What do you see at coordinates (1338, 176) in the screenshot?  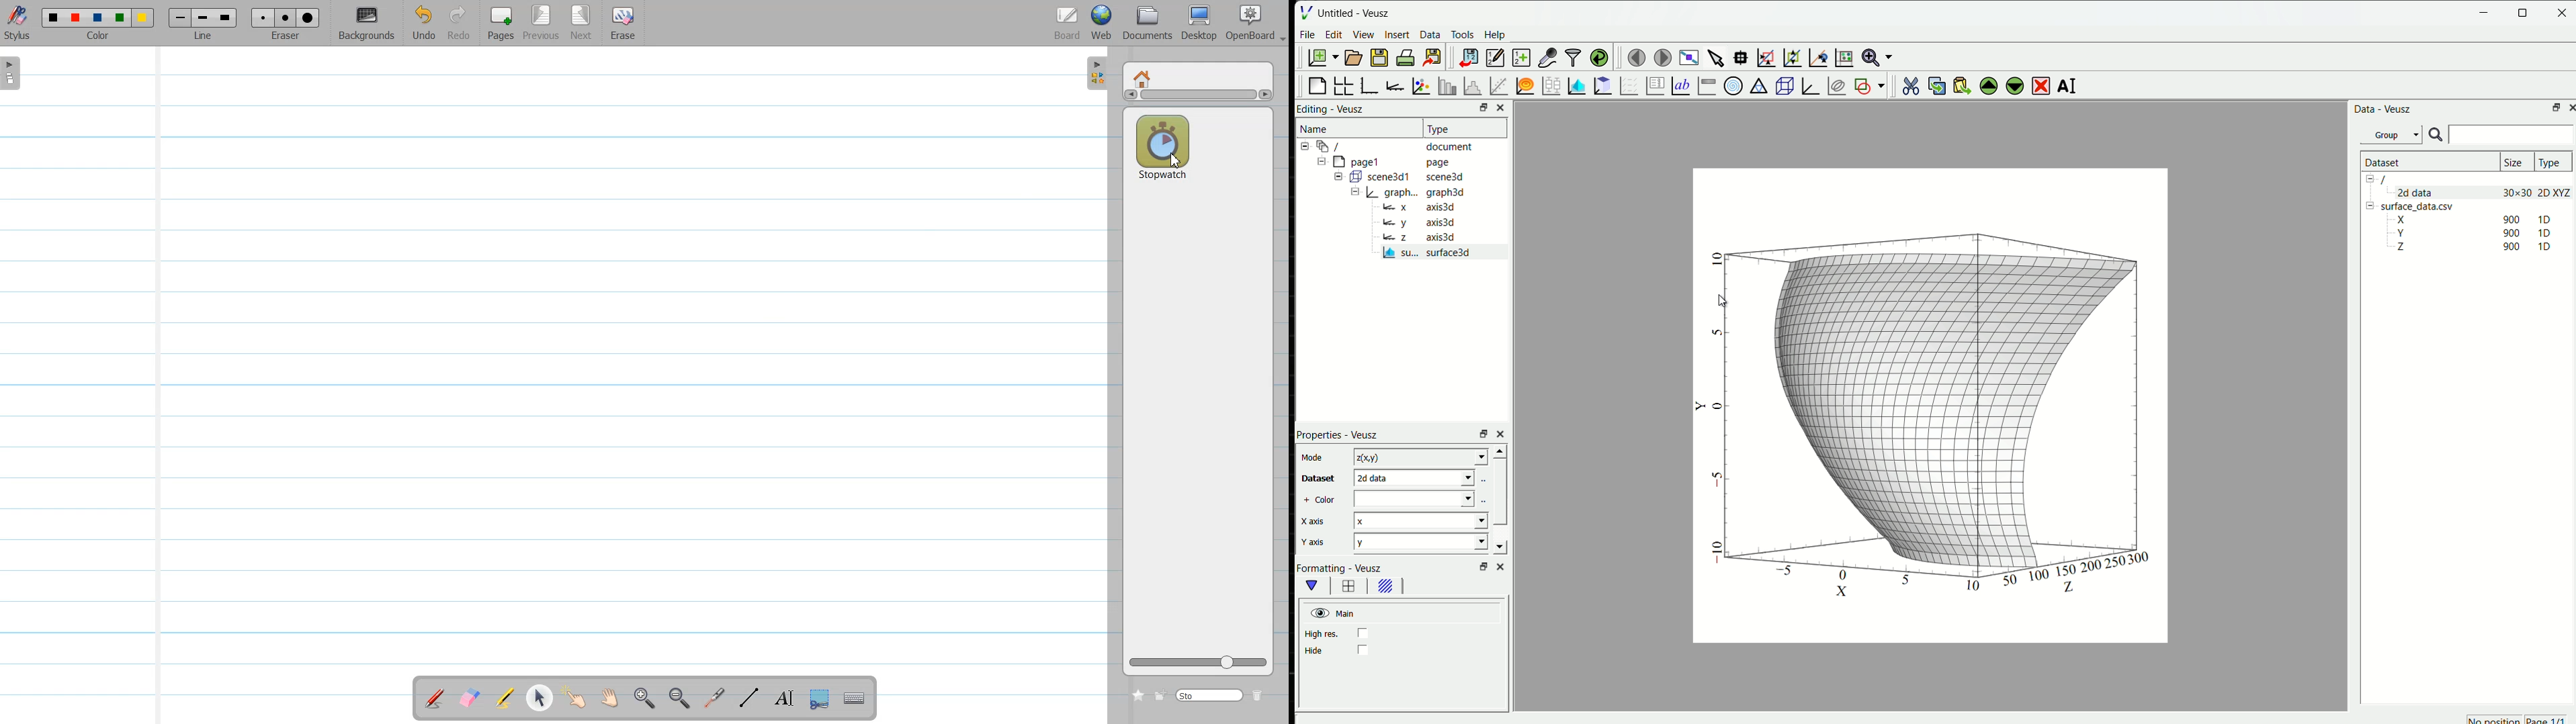 I see `Collapse /expand` at bounding box center [1338, 176].